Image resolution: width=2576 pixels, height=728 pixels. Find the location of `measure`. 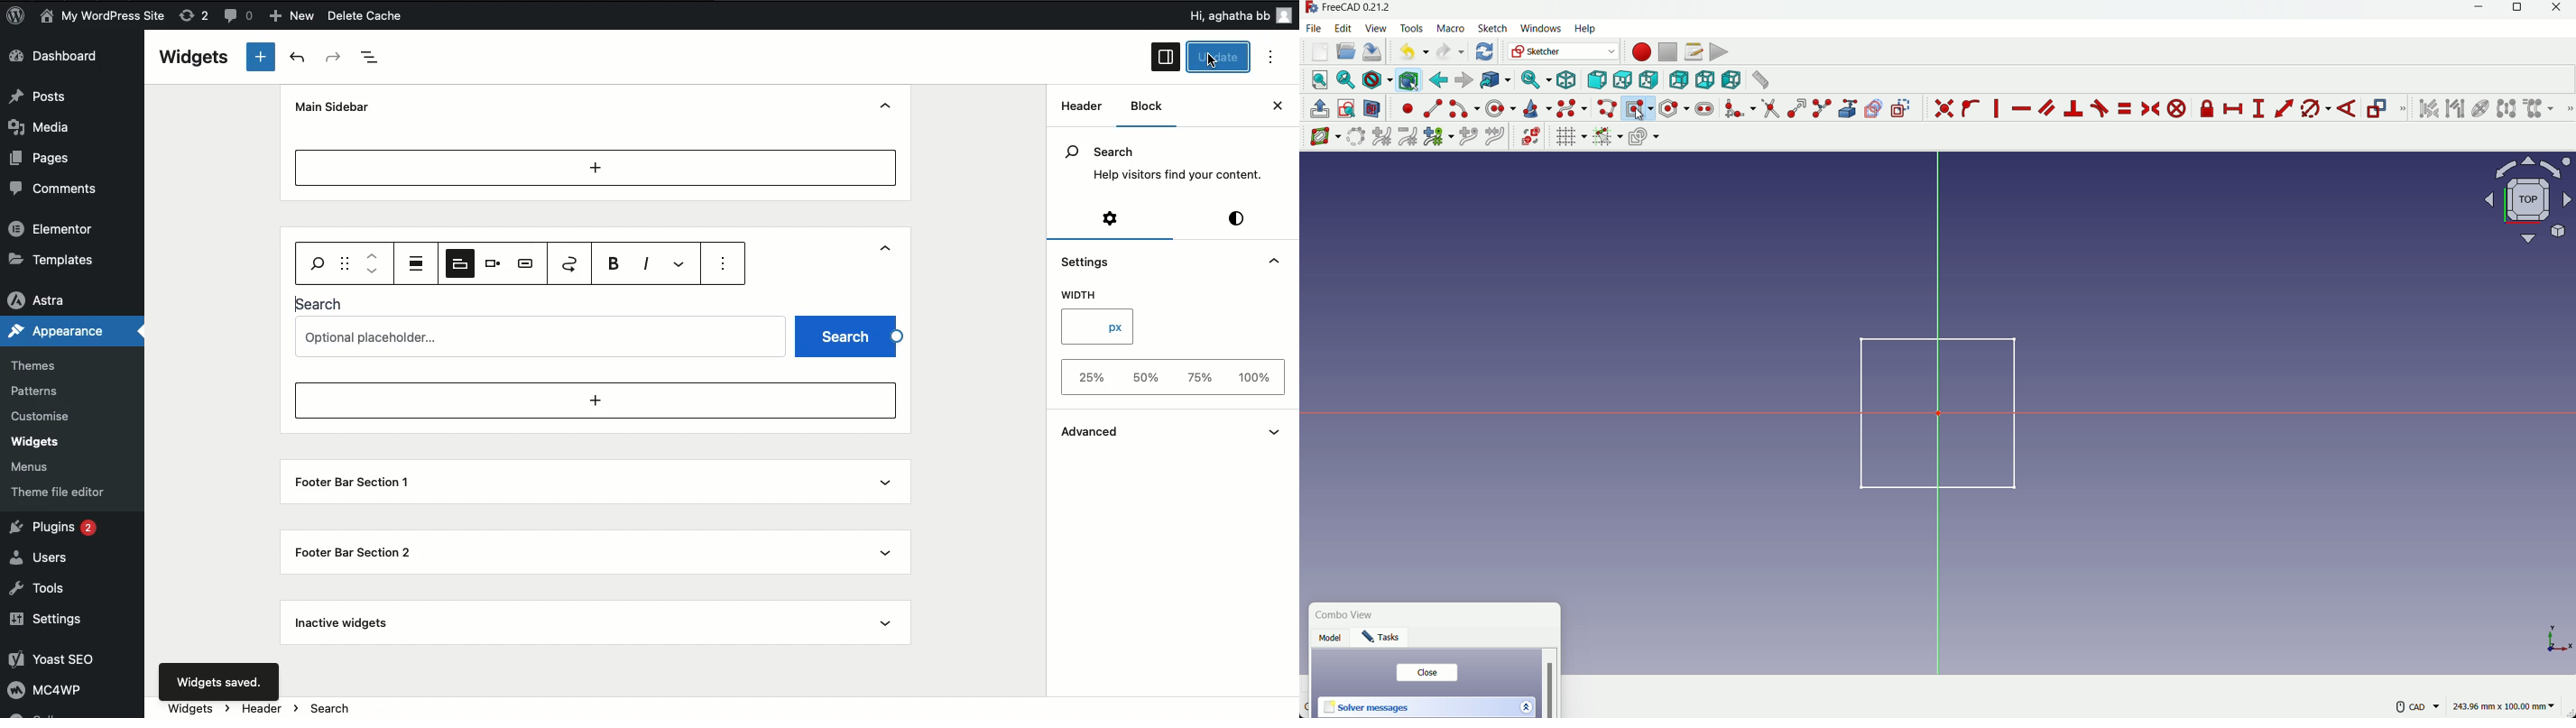

measure is located at coordinates (1759, 80).